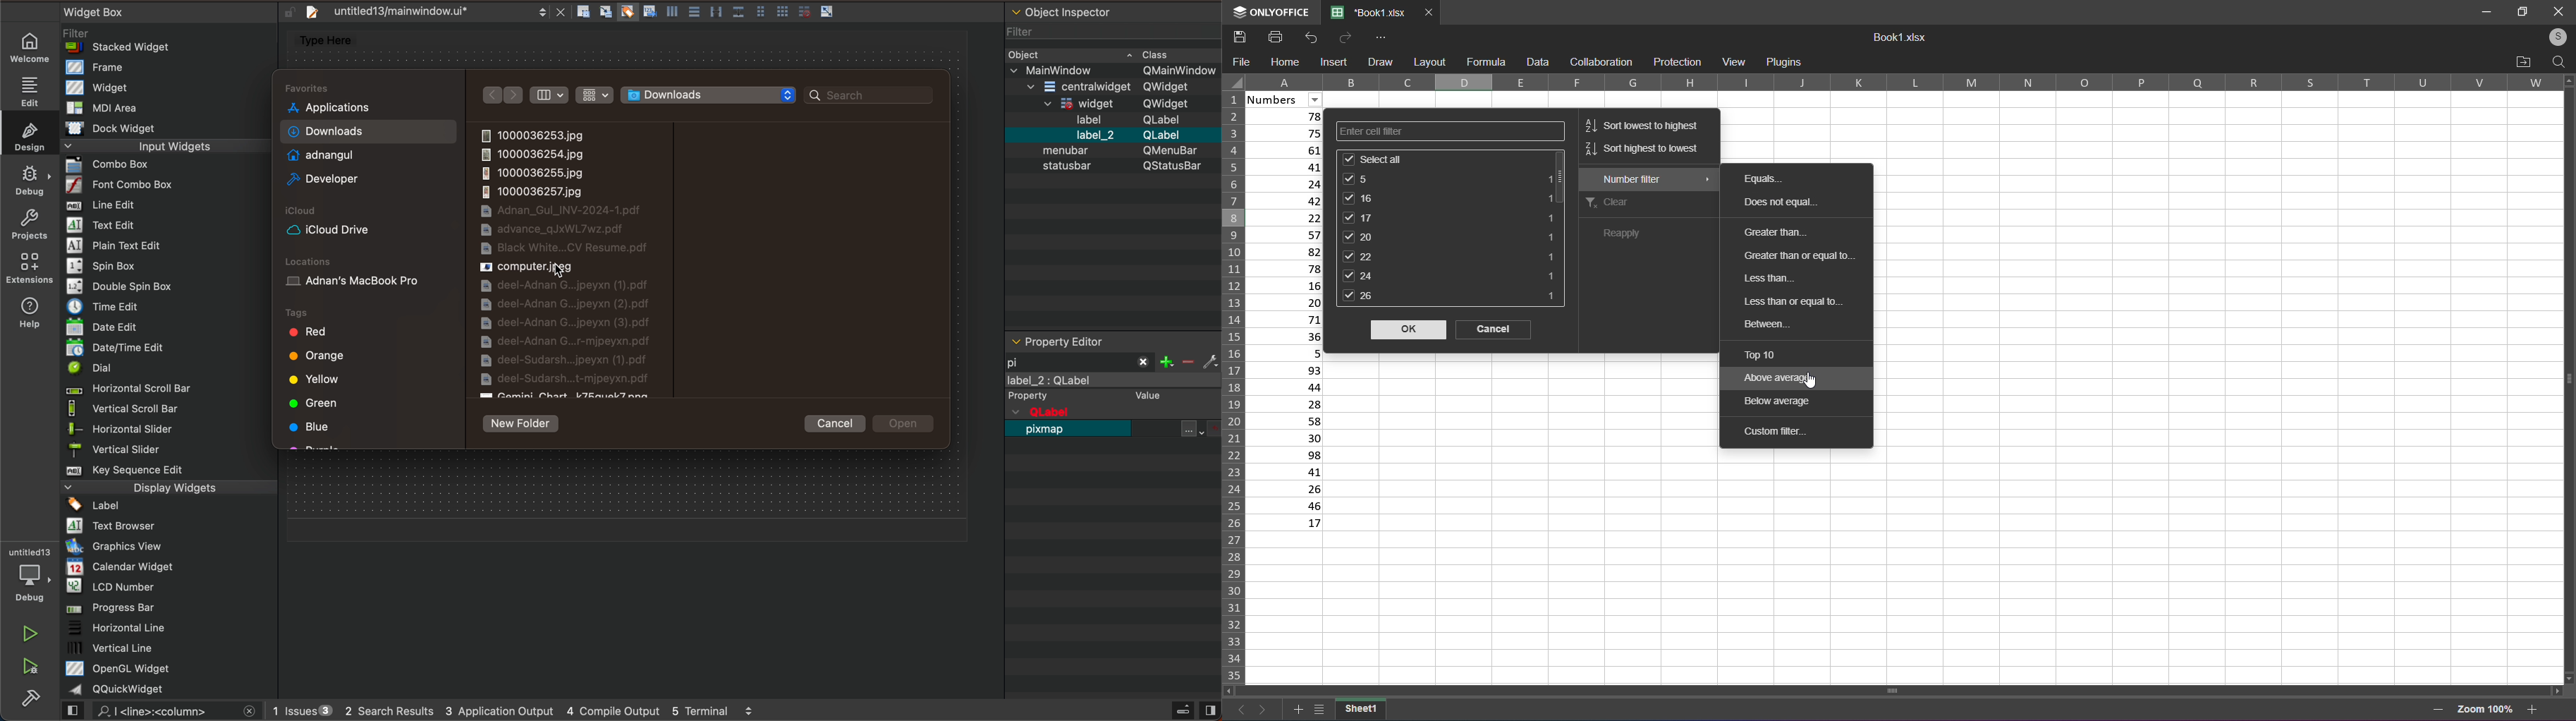  What do you see at coordinates (2558, 62) in the screenshot?
I see `search` at bounding box center [2558, 62].